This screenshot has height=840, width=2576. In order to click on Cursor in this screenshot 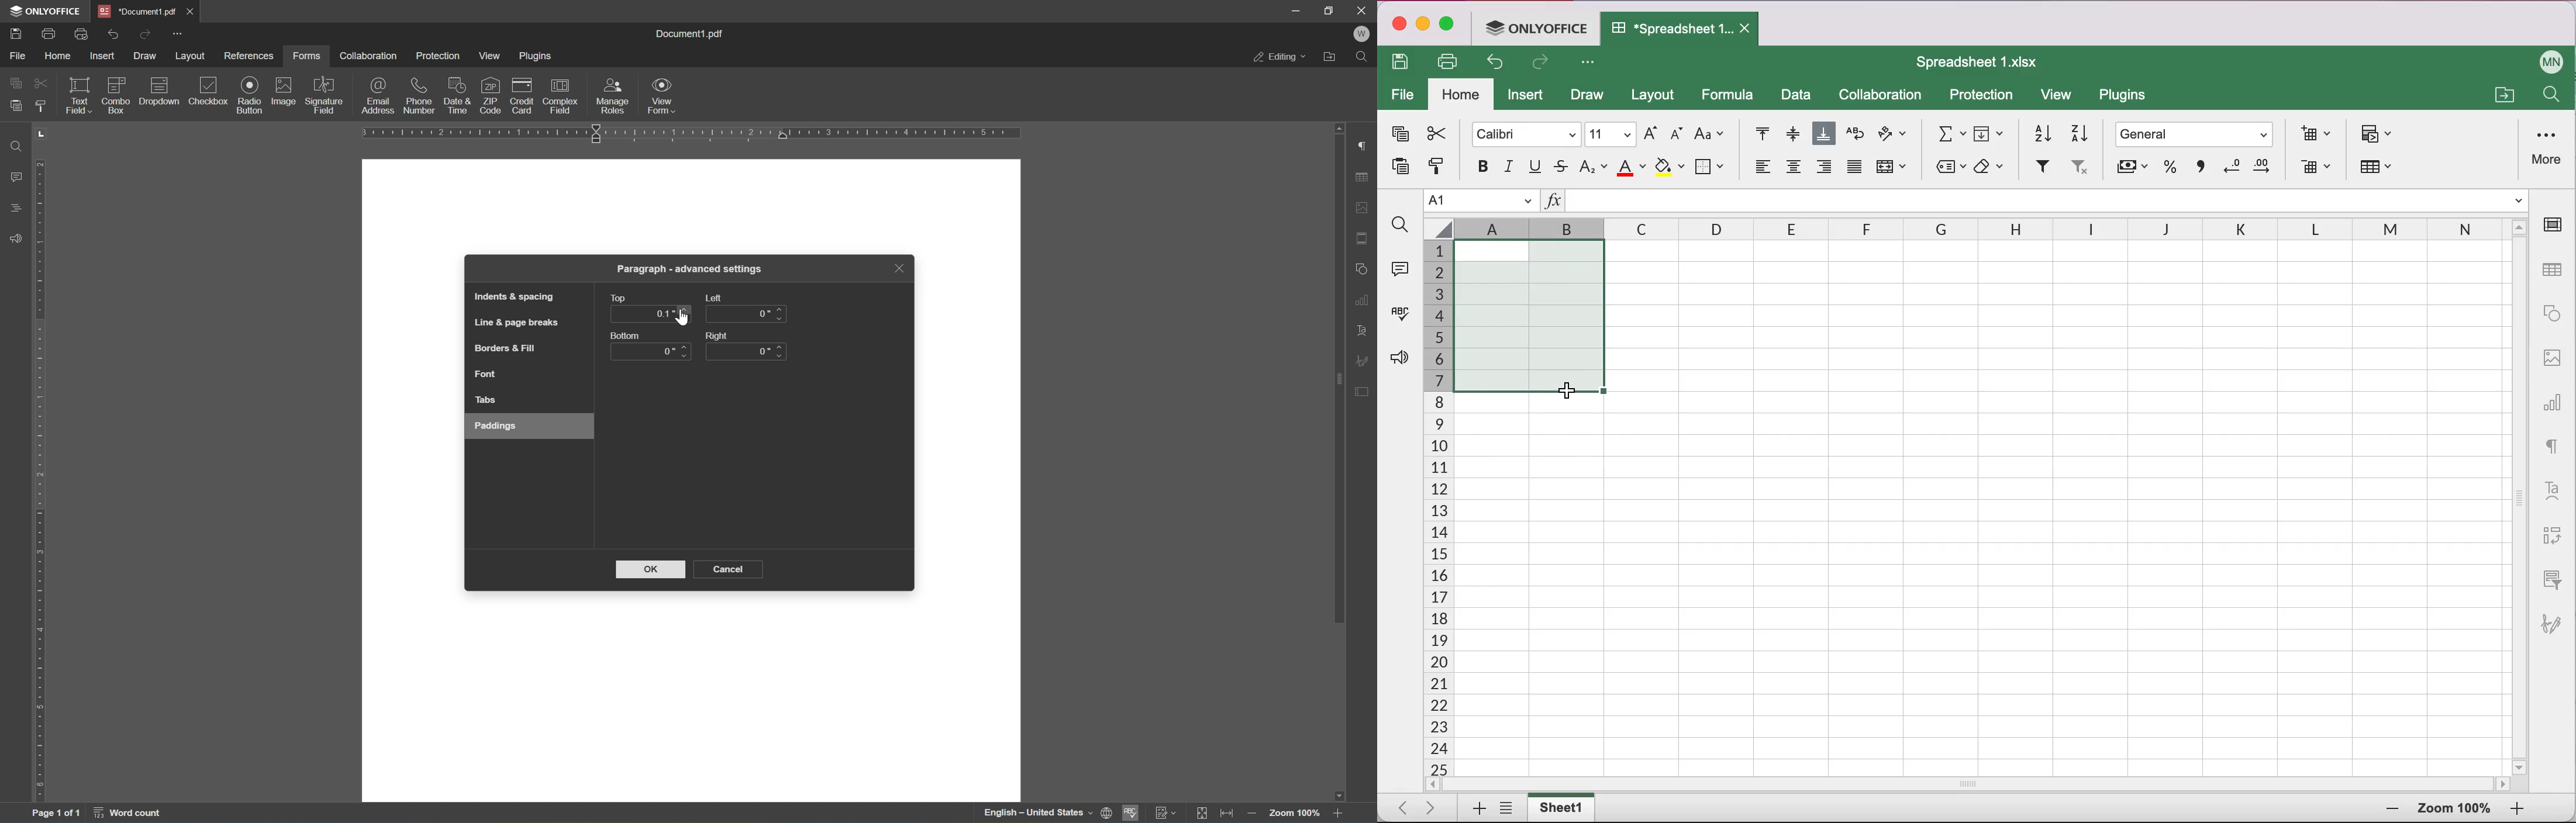, I will do `click(1562, 390)`.